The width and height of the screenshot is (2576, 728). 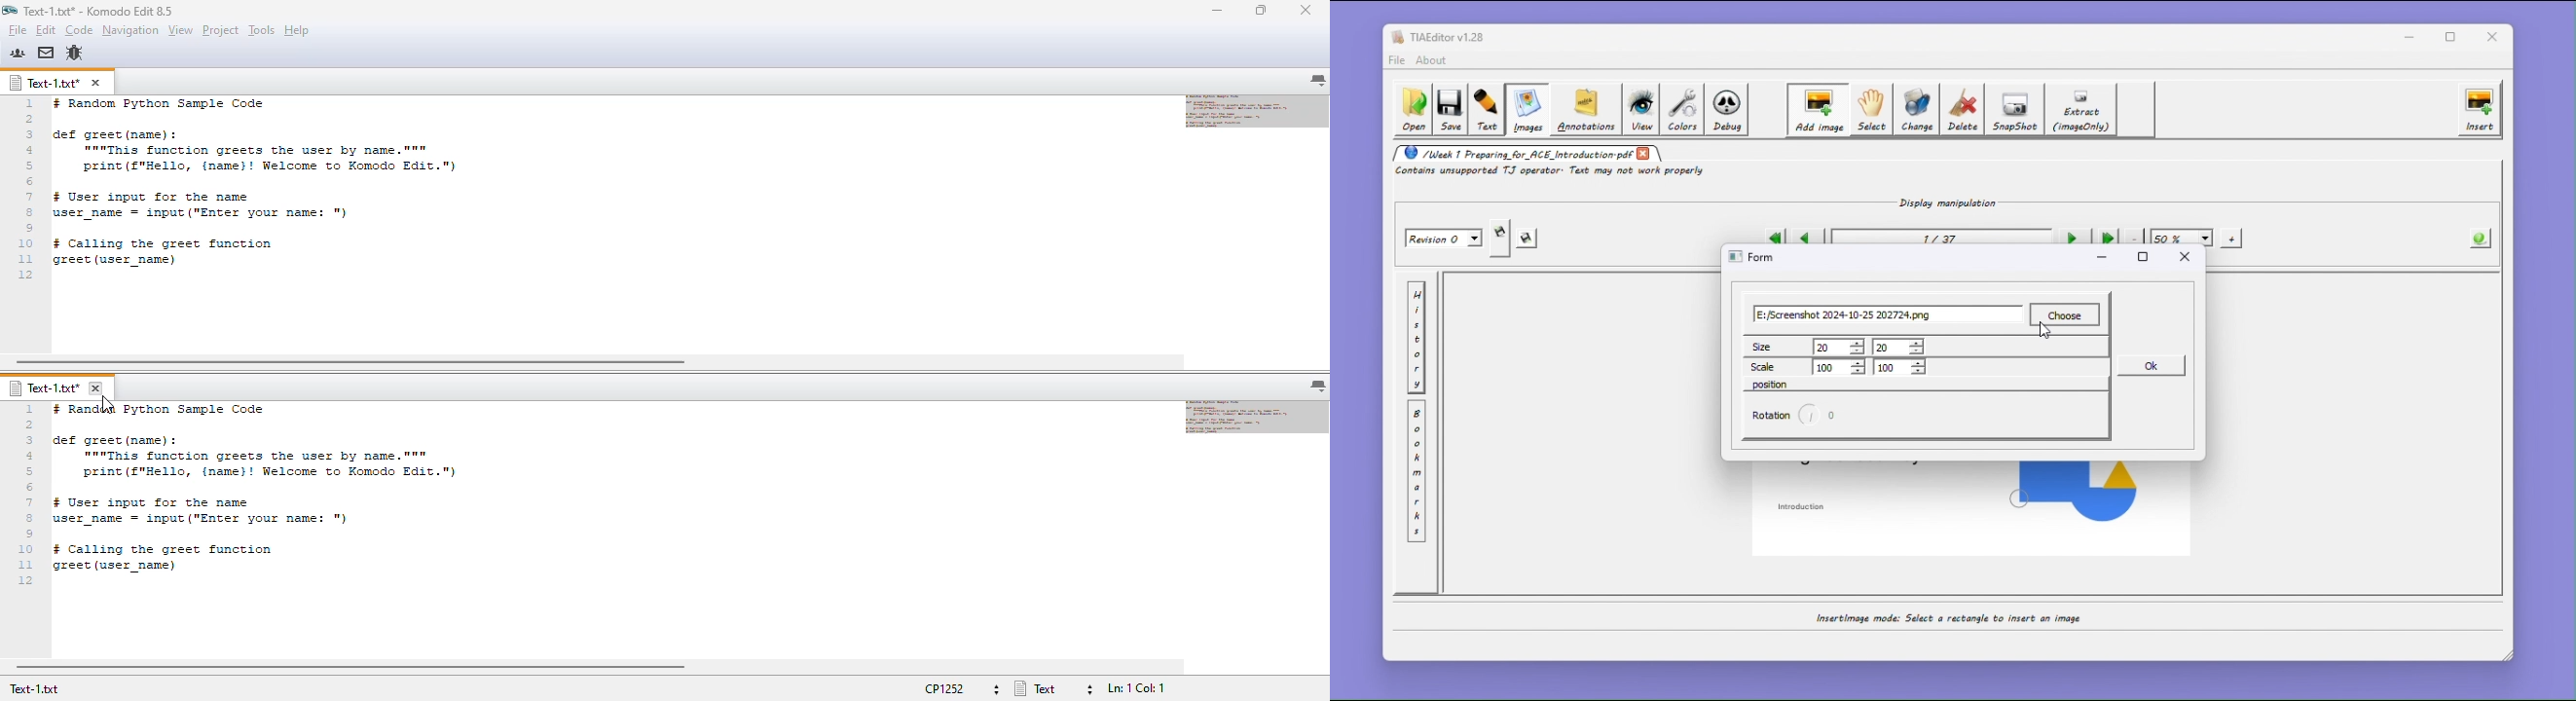 I want to click on help, so click(x=297, y=30).